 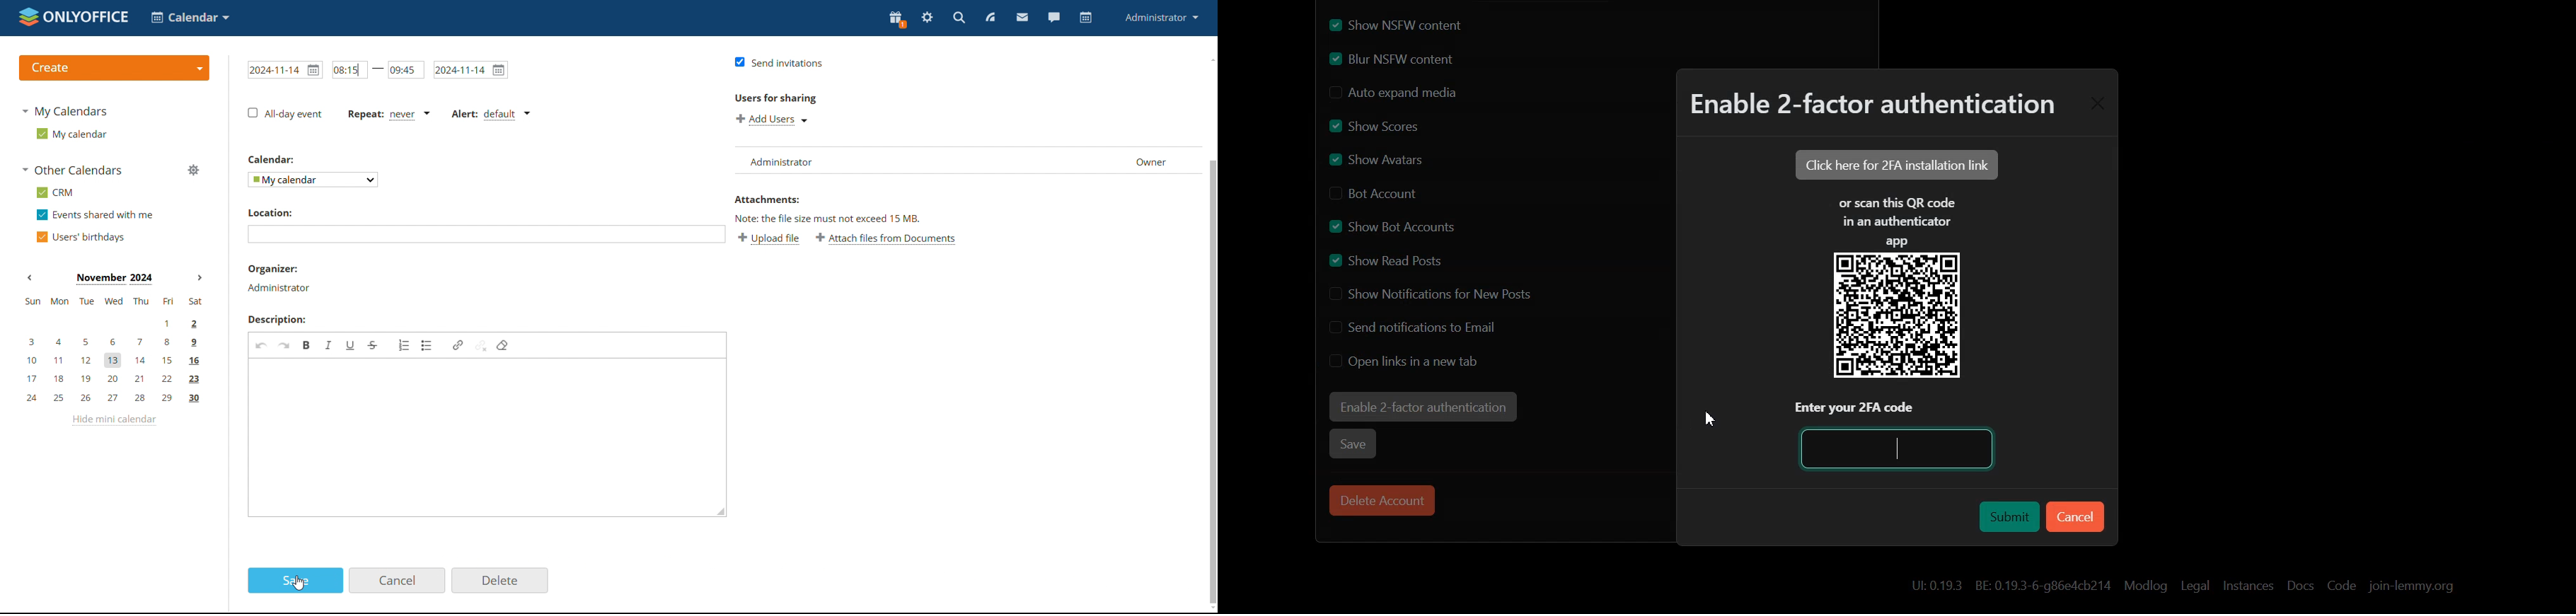 What do you see at coordinates (991, 18) in the screenshot?
I see `feed` at bounding box center [991, 18].